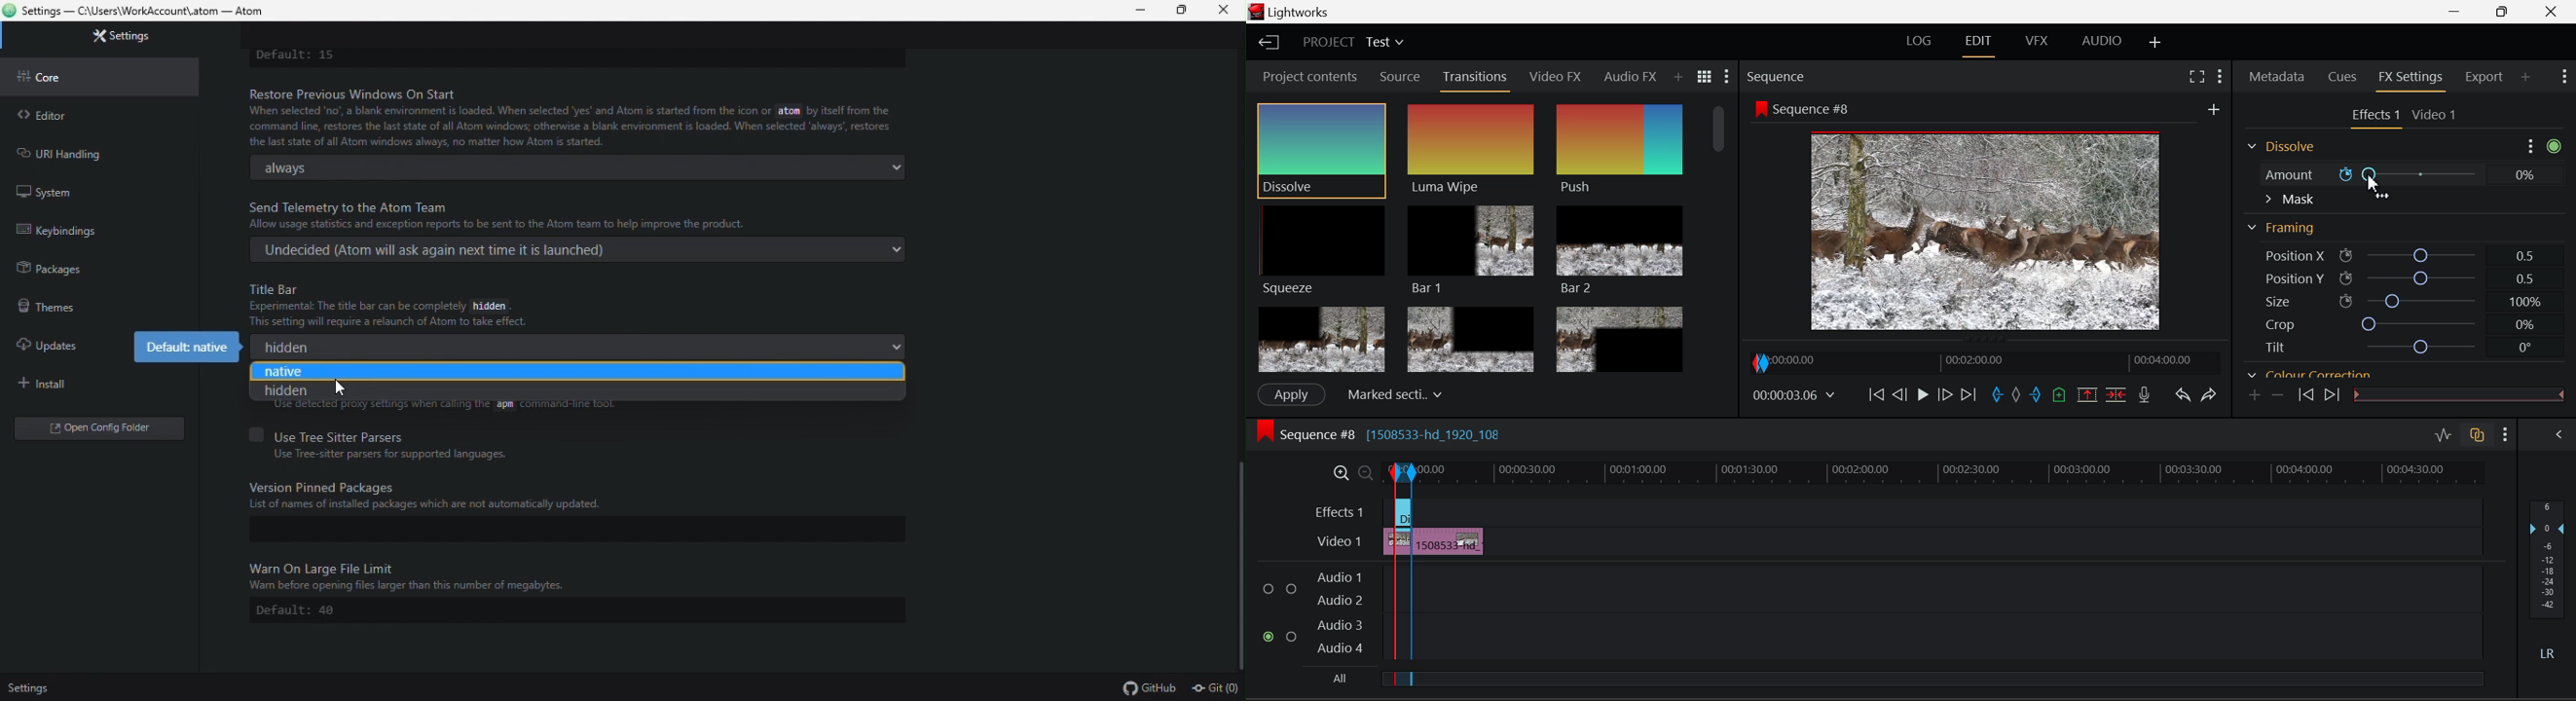 Image resolution: width=2576 pixels, height=728 pixels. What do you see at coordinates (1793, 395) in the screenshot?
I see `Frame Time` at bounding box center [1793, 395].